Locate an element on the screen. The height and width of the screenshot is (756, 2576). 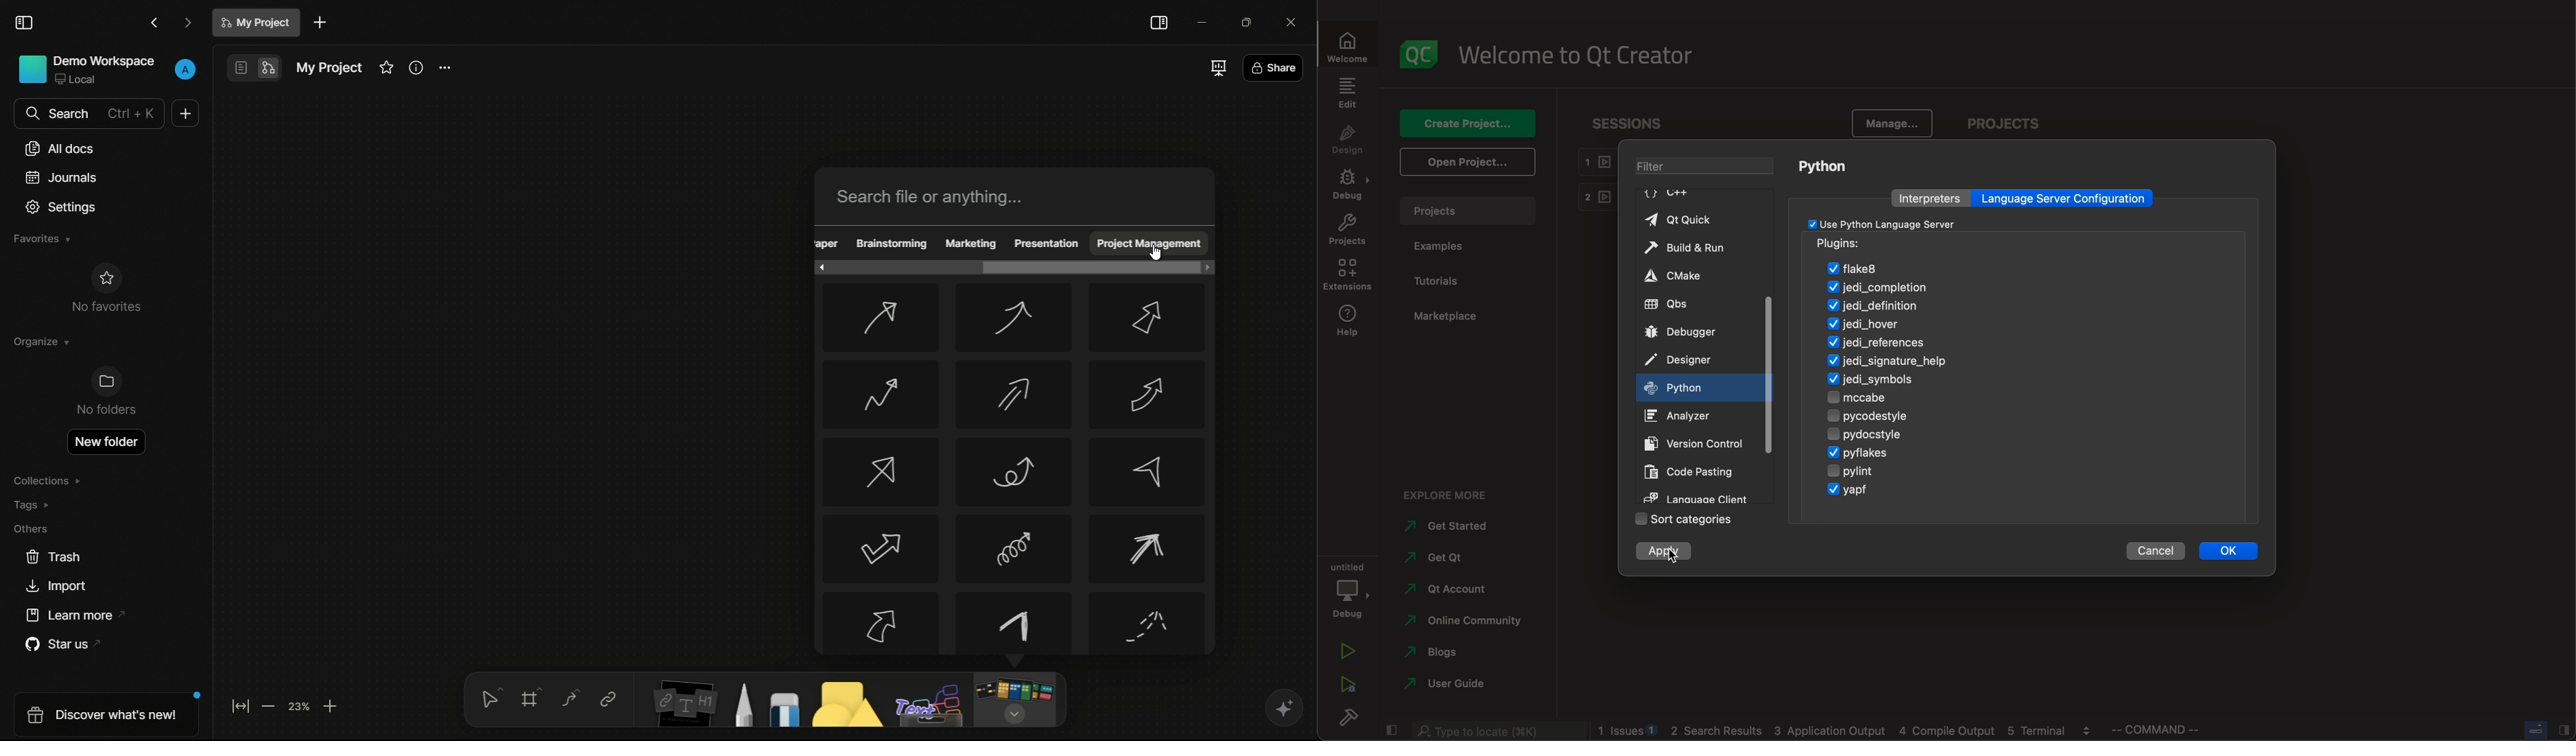
arrow-11 is located at coordinates (1014, 548).